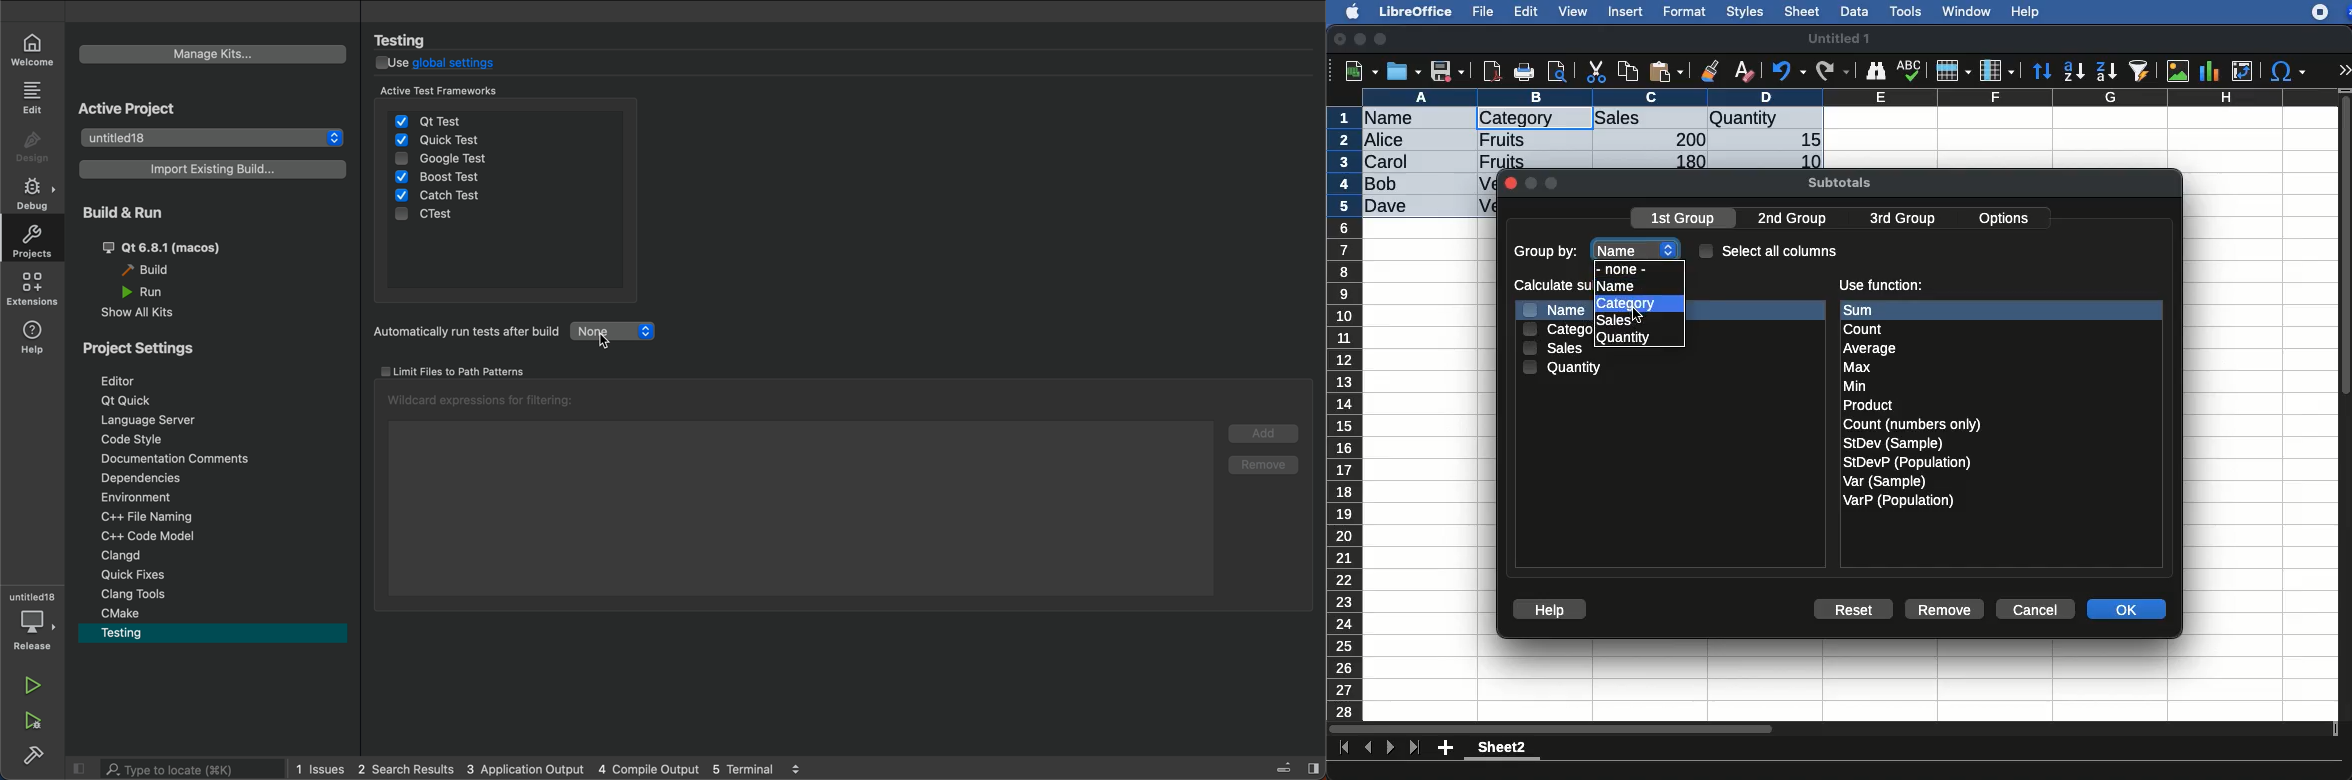  I want to click on 15, so click(1805, 140).